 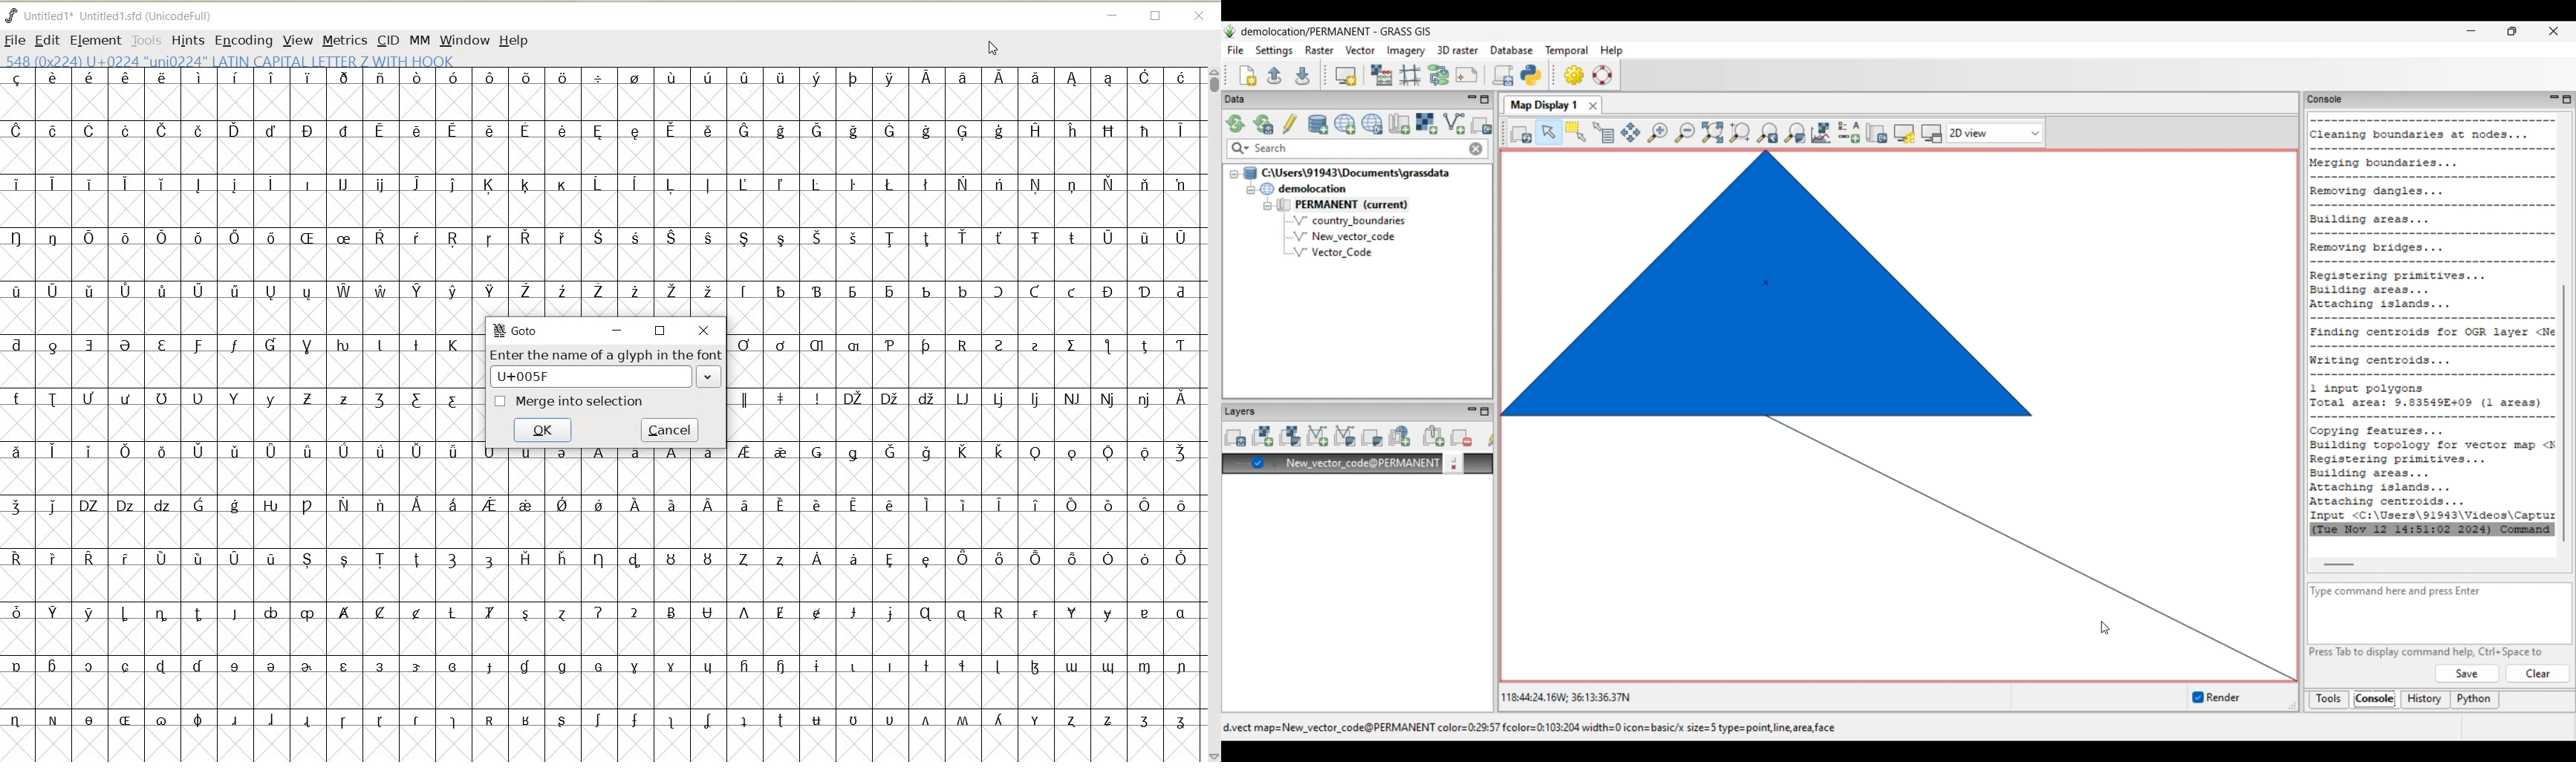 I want to click on VIEW, so click(x=295, y=39).